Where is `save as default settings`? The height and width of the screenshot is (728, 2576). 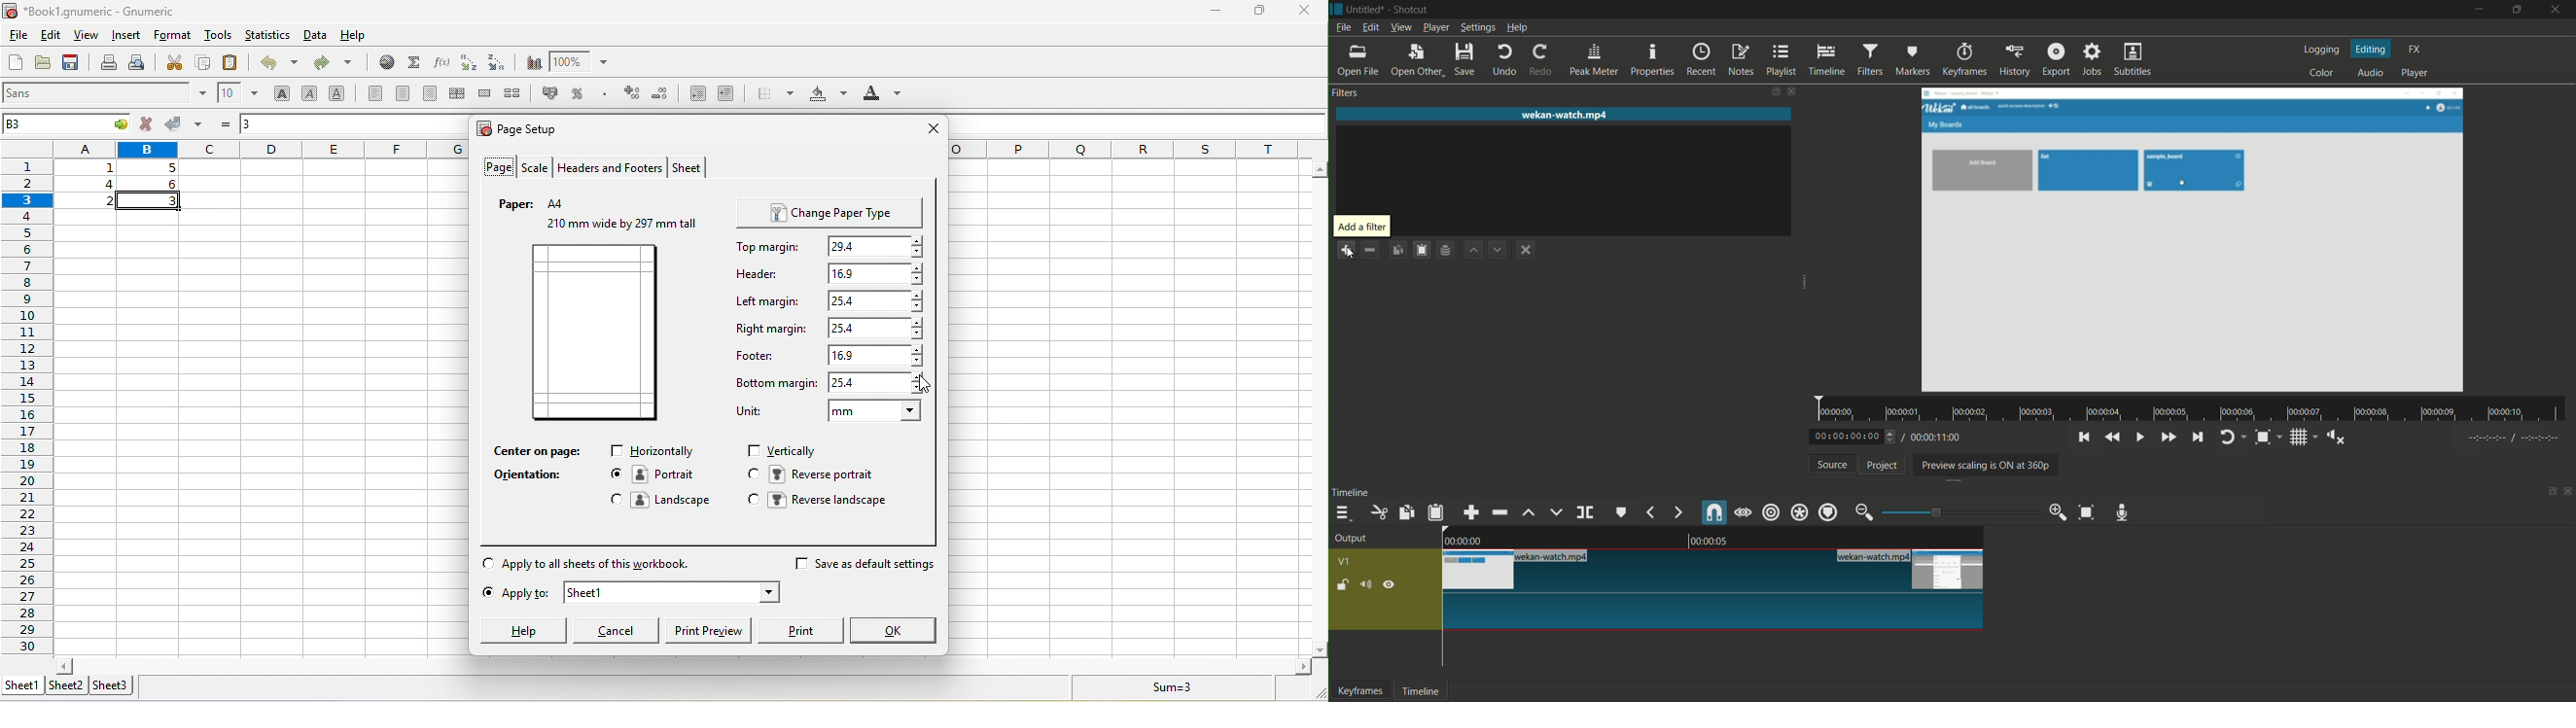
save as default settings is located at coordinates (866, 568).